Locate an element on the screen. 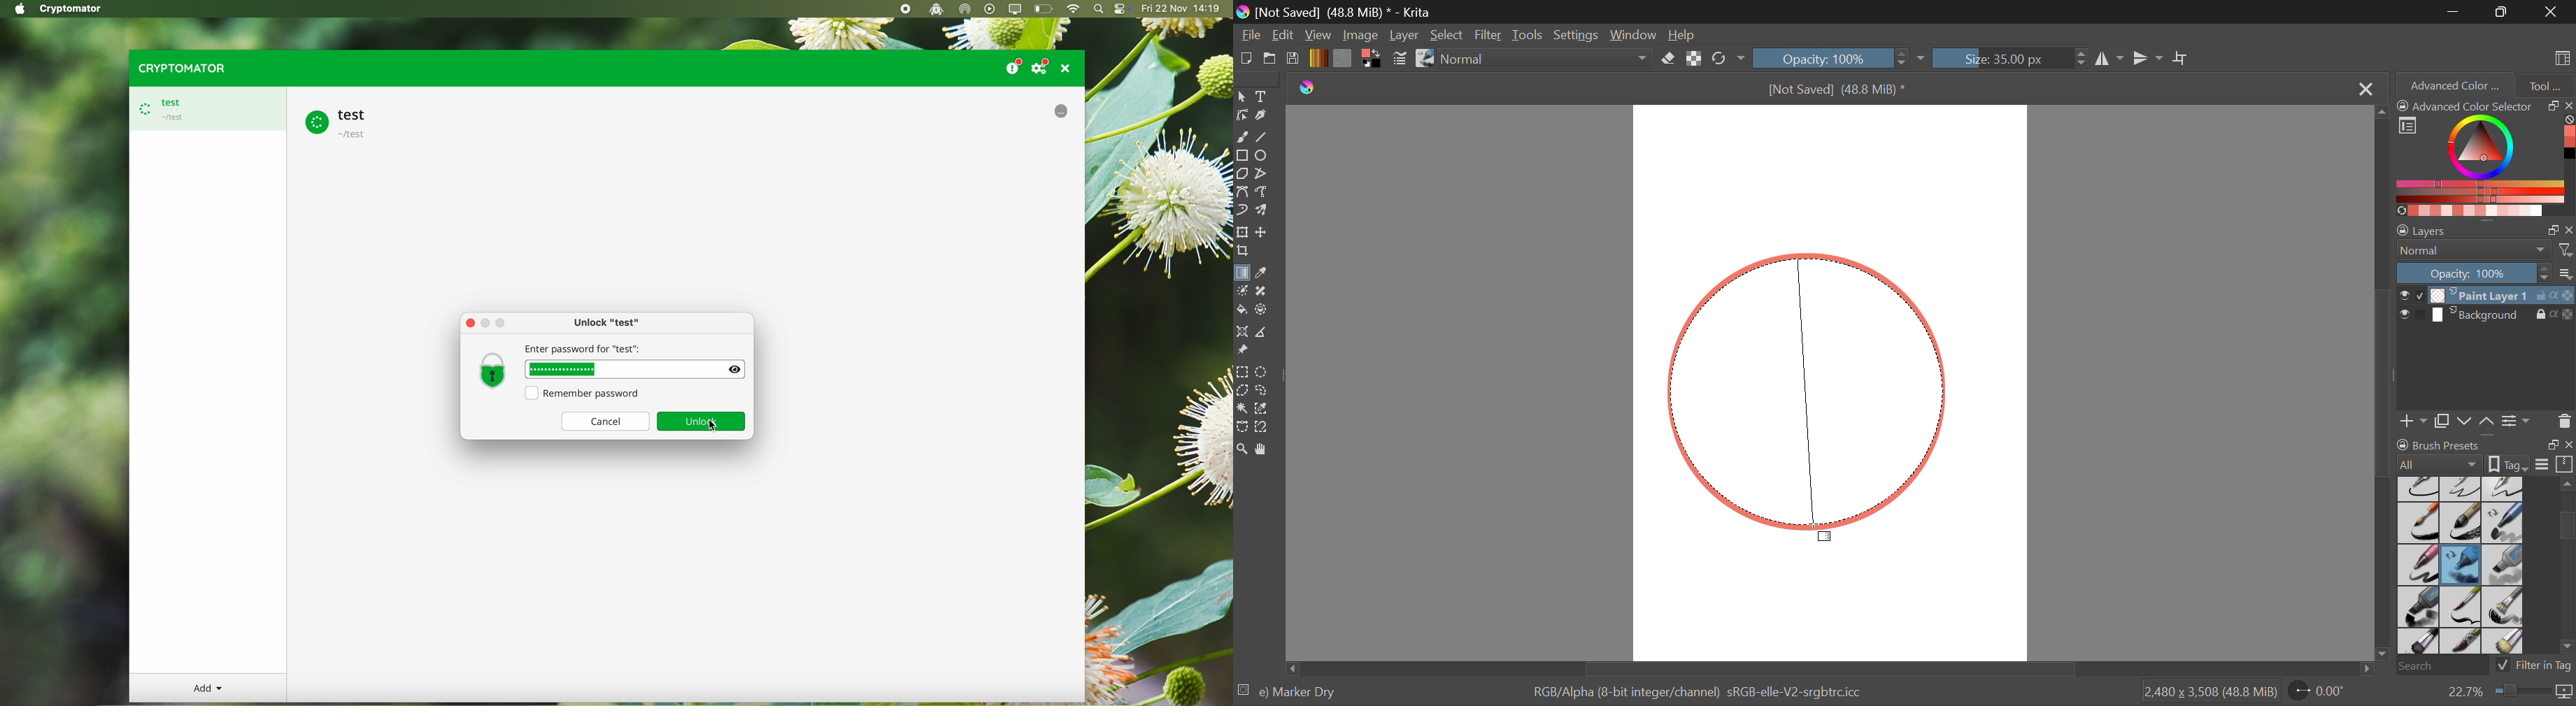 This screenshot has width=2576, height=728. Marker Medium is located at coordinates (2504, 565).